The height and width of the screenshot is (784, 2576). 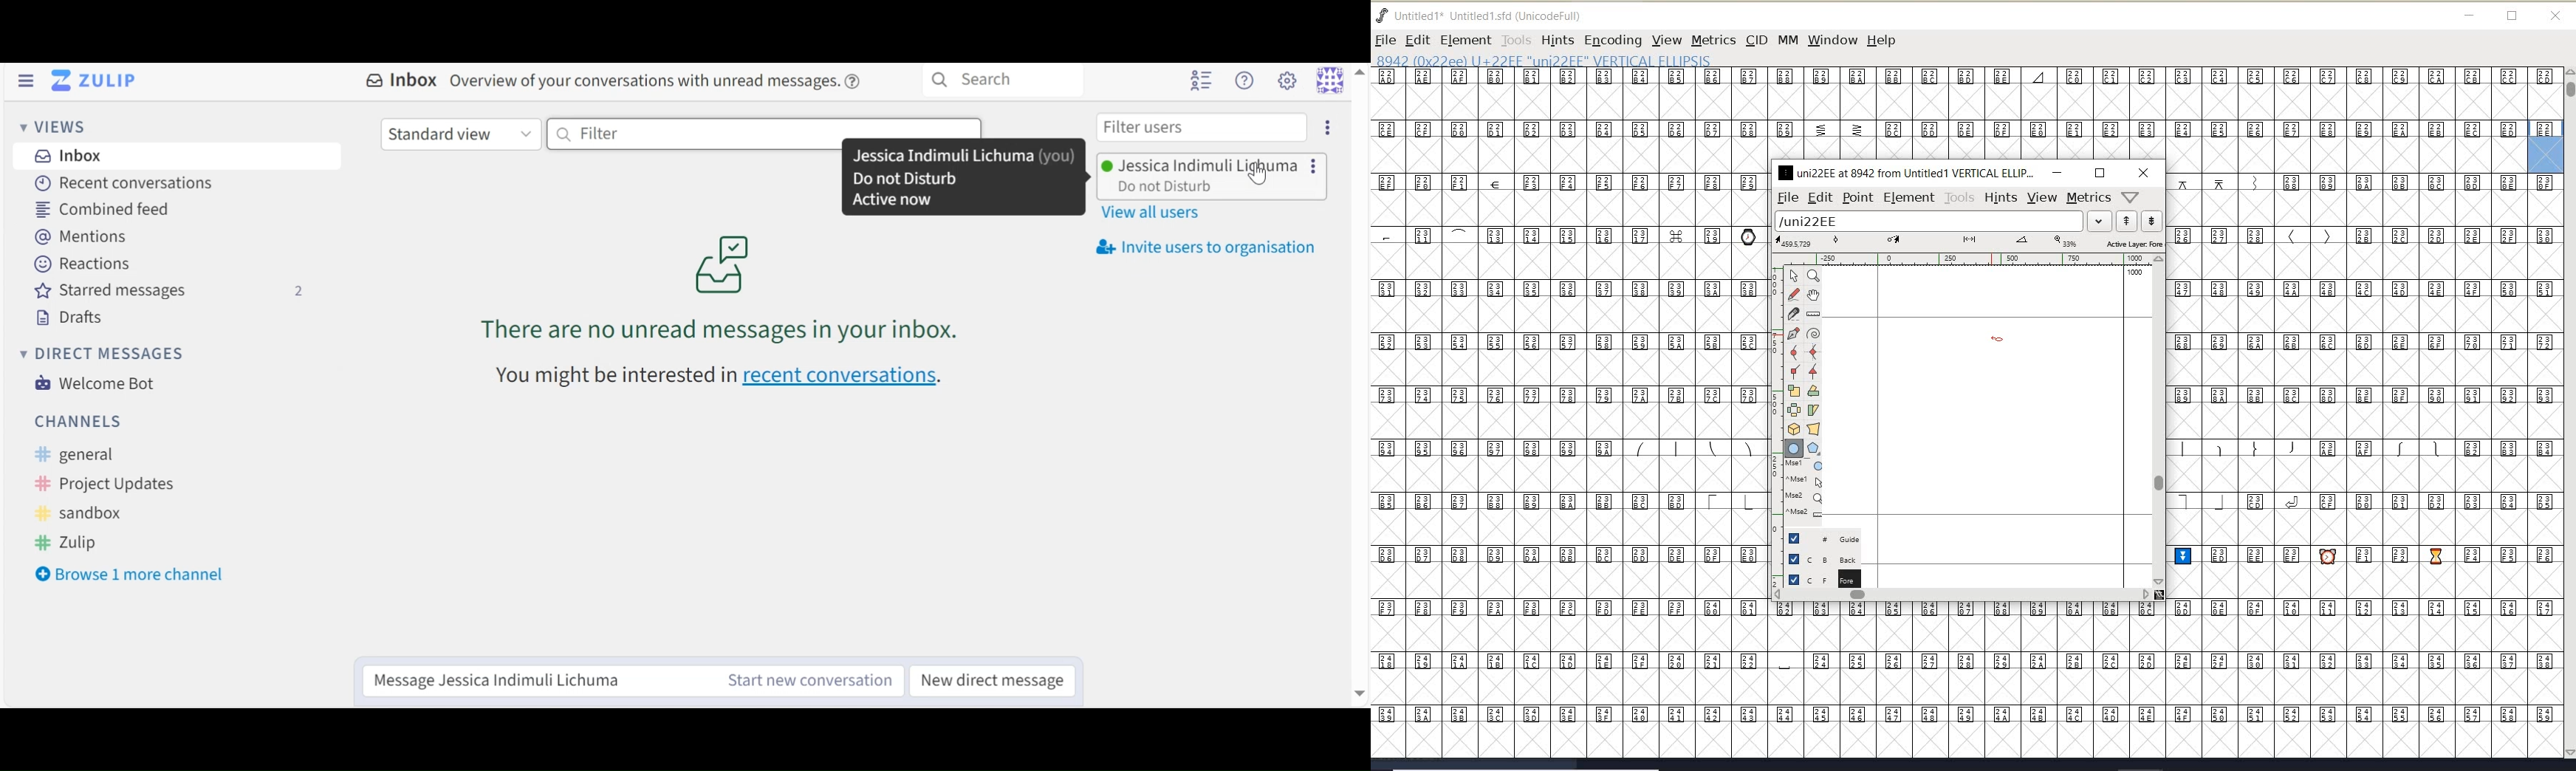 What do you see at coordinates (72, 545) in the screenshot?
I see `Zulip` at bounding box center [72, 545].